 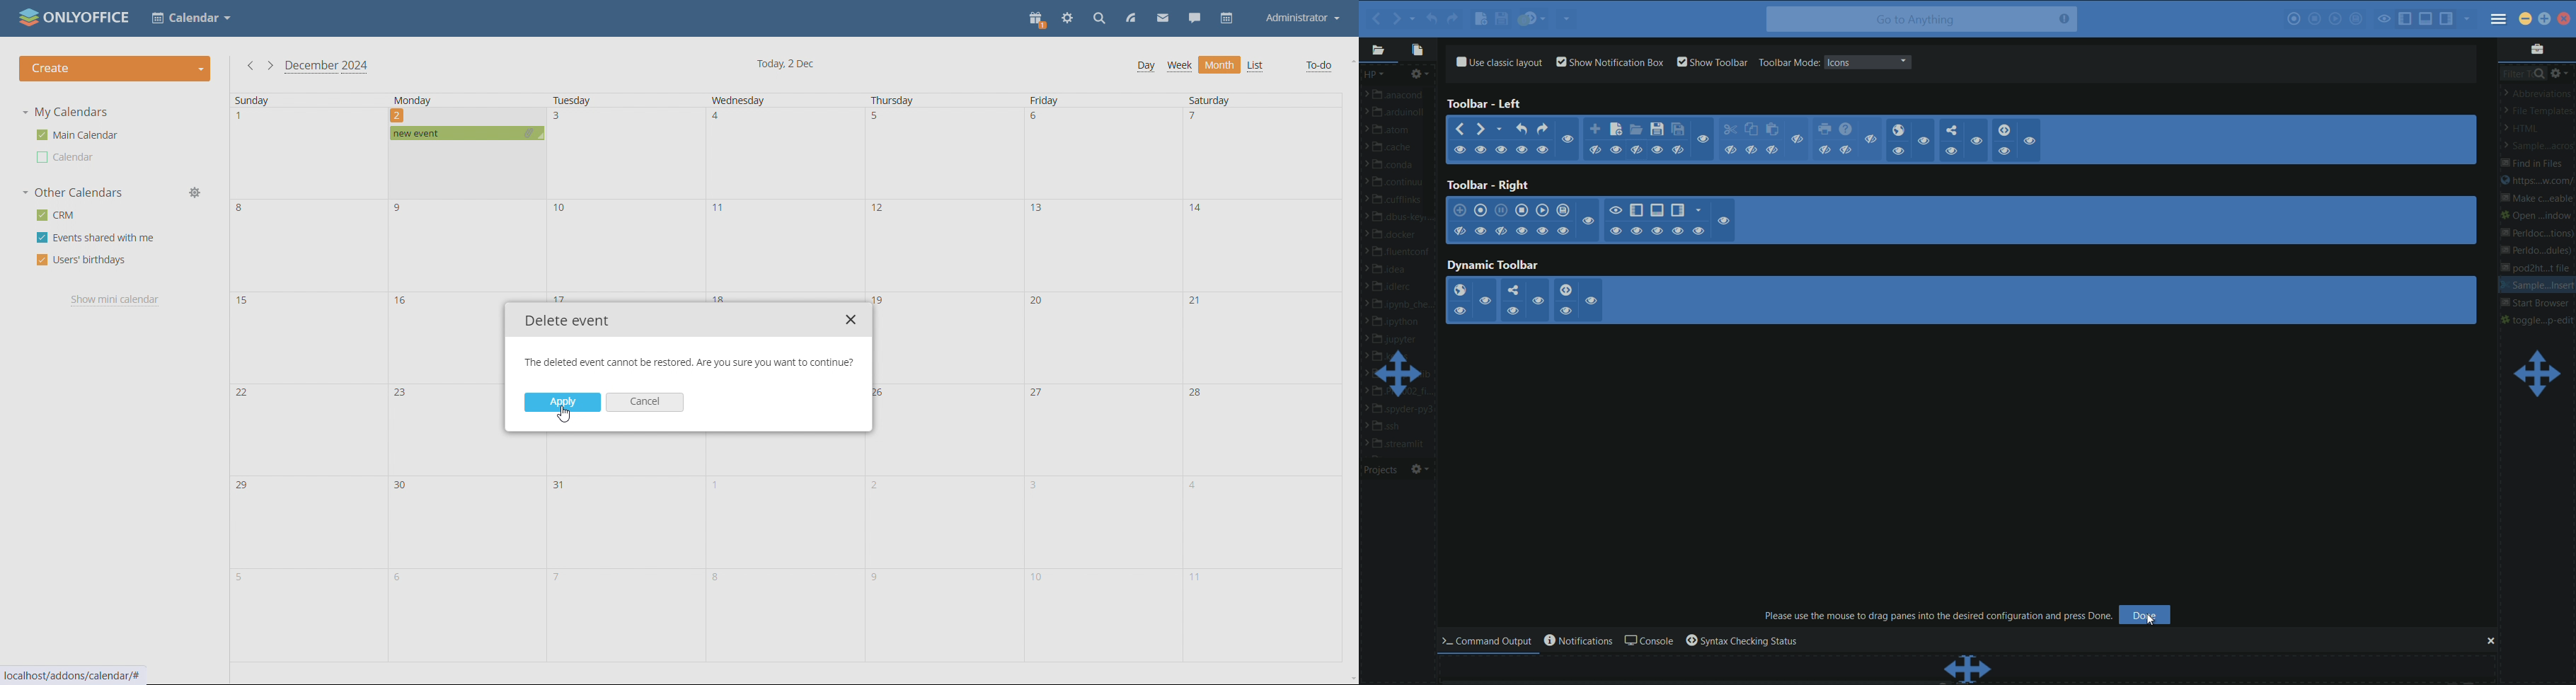 I want to click on .continuu, so click(x=1403, y=183).